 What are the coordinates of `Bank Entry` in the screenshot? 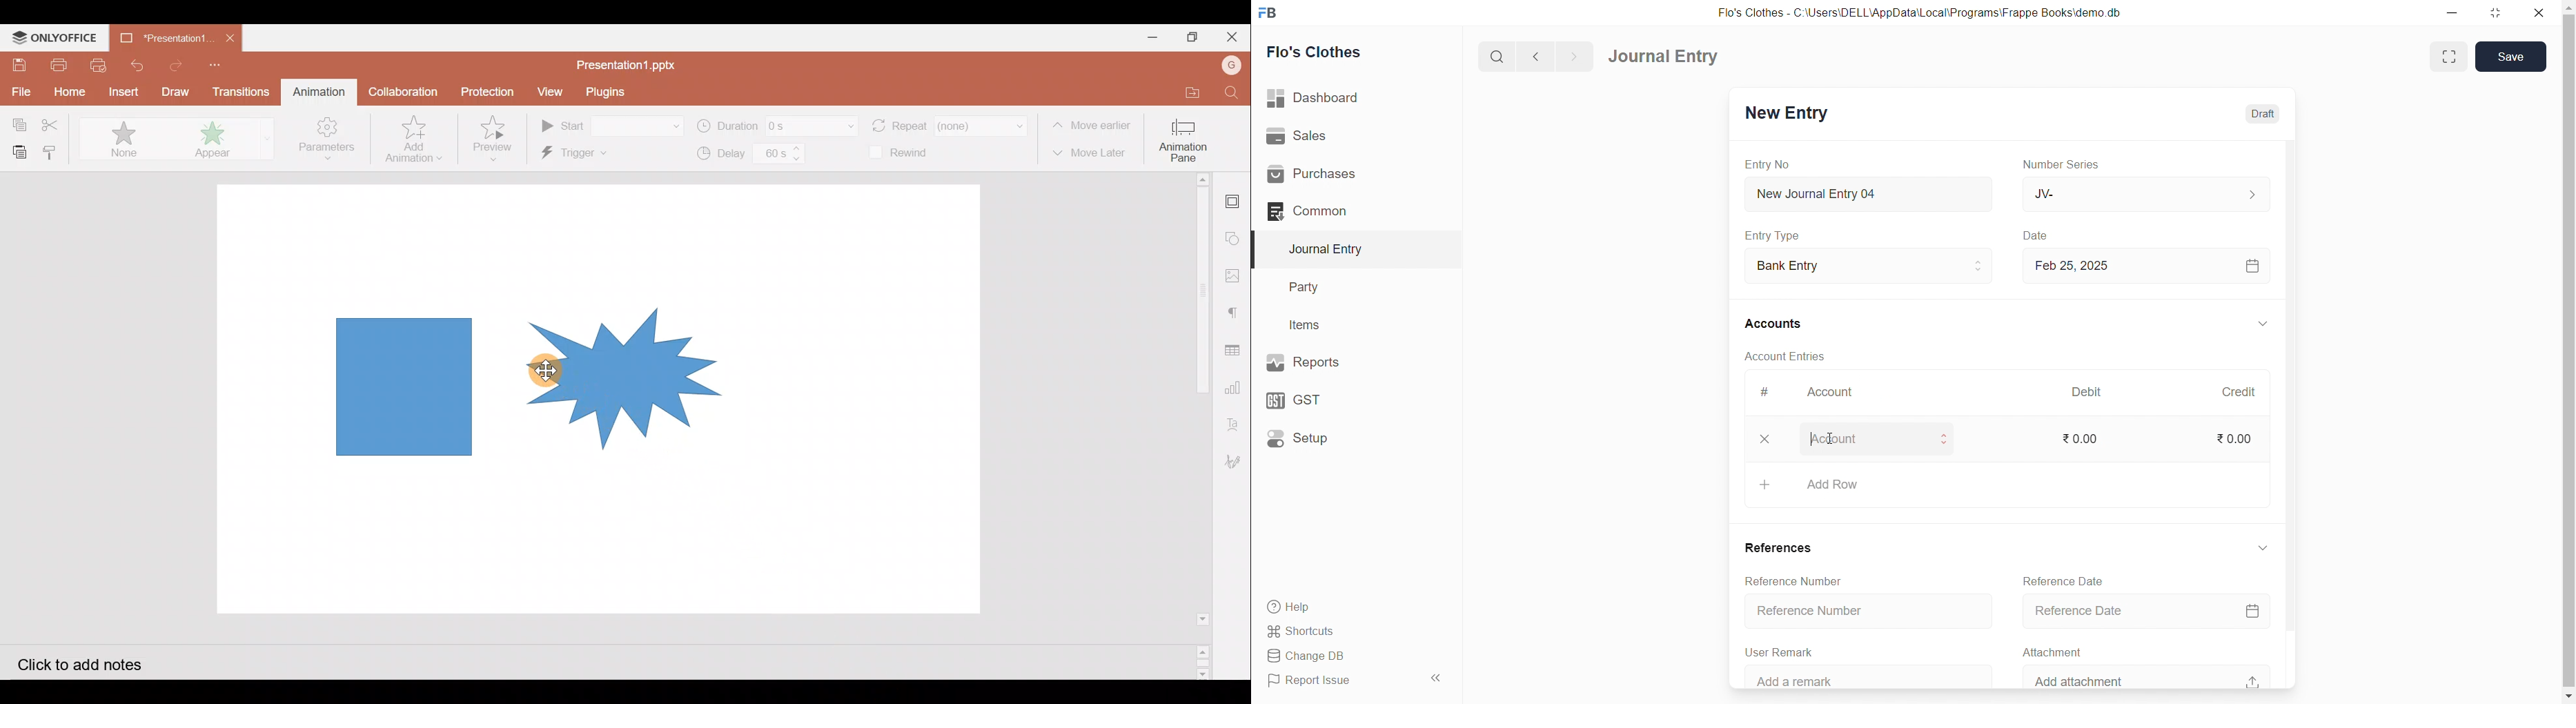 It's located at (1875, 266).